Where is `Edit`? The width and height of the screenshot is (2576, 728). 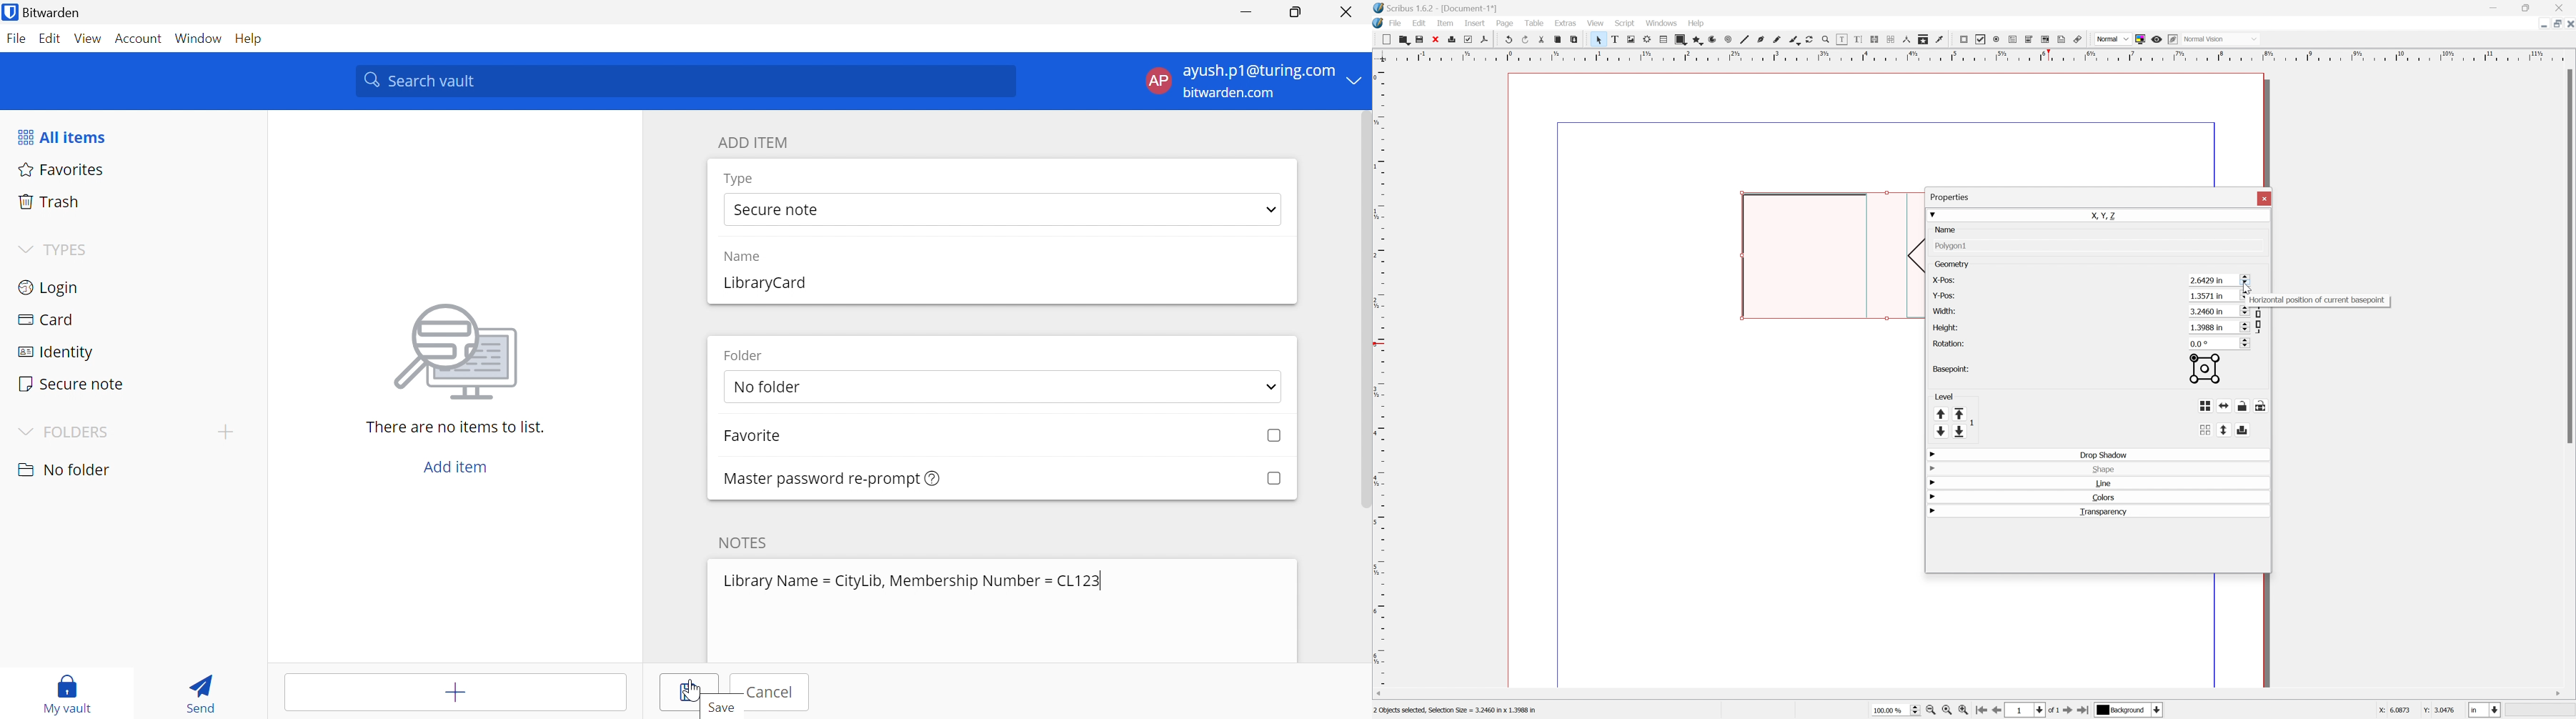 Edit is located at coordinates (52, 39).